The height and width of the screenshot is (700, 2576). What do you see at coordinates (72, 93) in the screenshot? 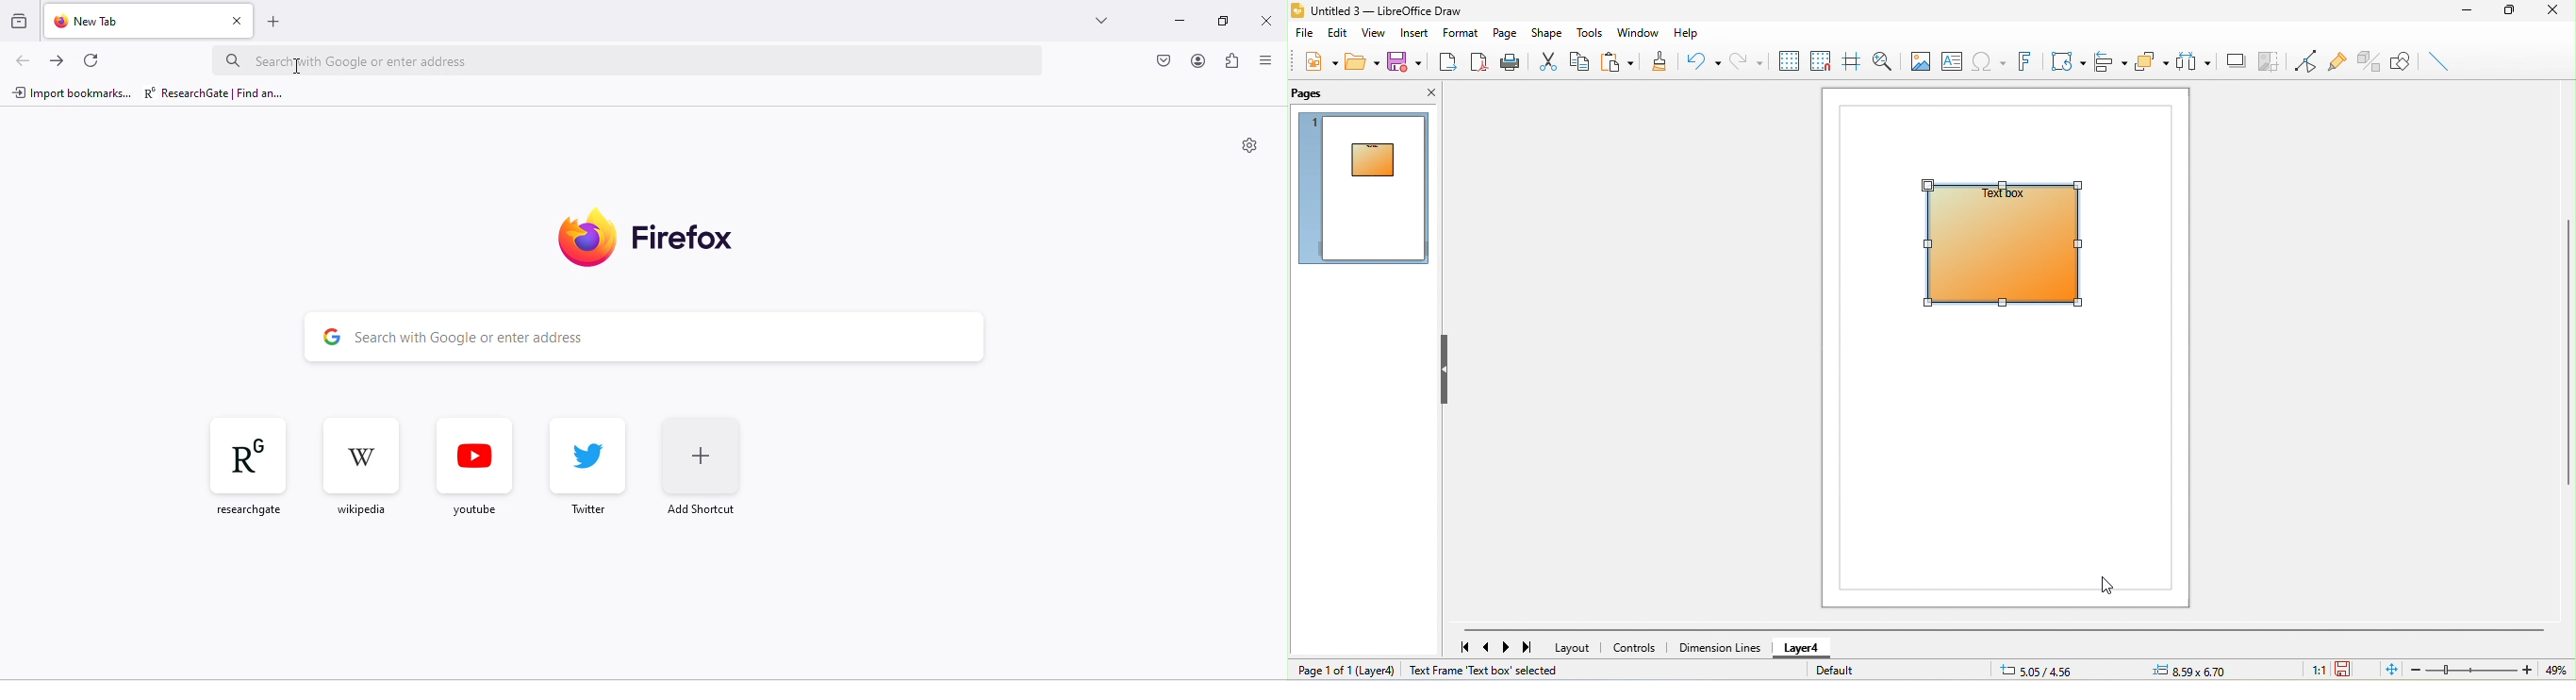
I see `import bookmarks` at bounding box center [72, 93].